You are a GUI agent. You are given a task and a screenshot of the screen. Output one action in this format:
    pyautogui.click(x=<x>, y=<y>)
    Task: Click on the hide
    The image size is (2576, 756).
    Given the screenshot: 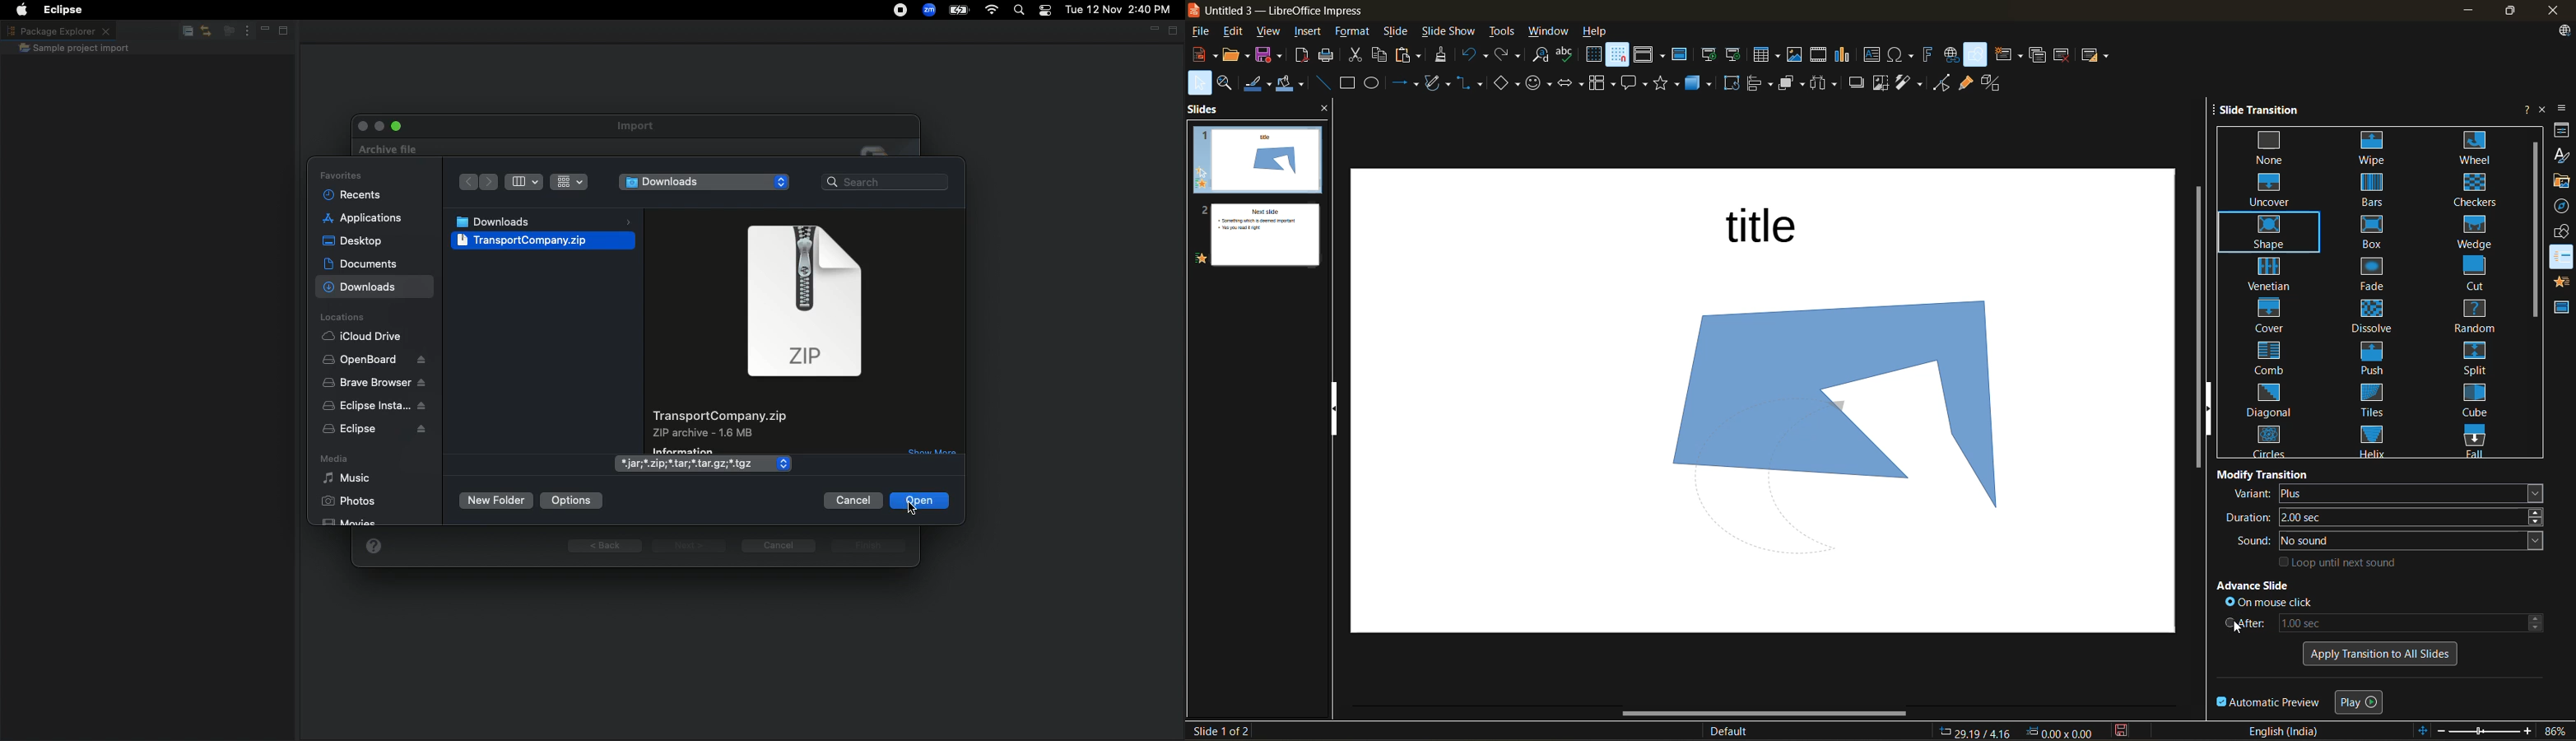 What is the action you would take?
    pyautogui.click(x=1338, y=410)
    